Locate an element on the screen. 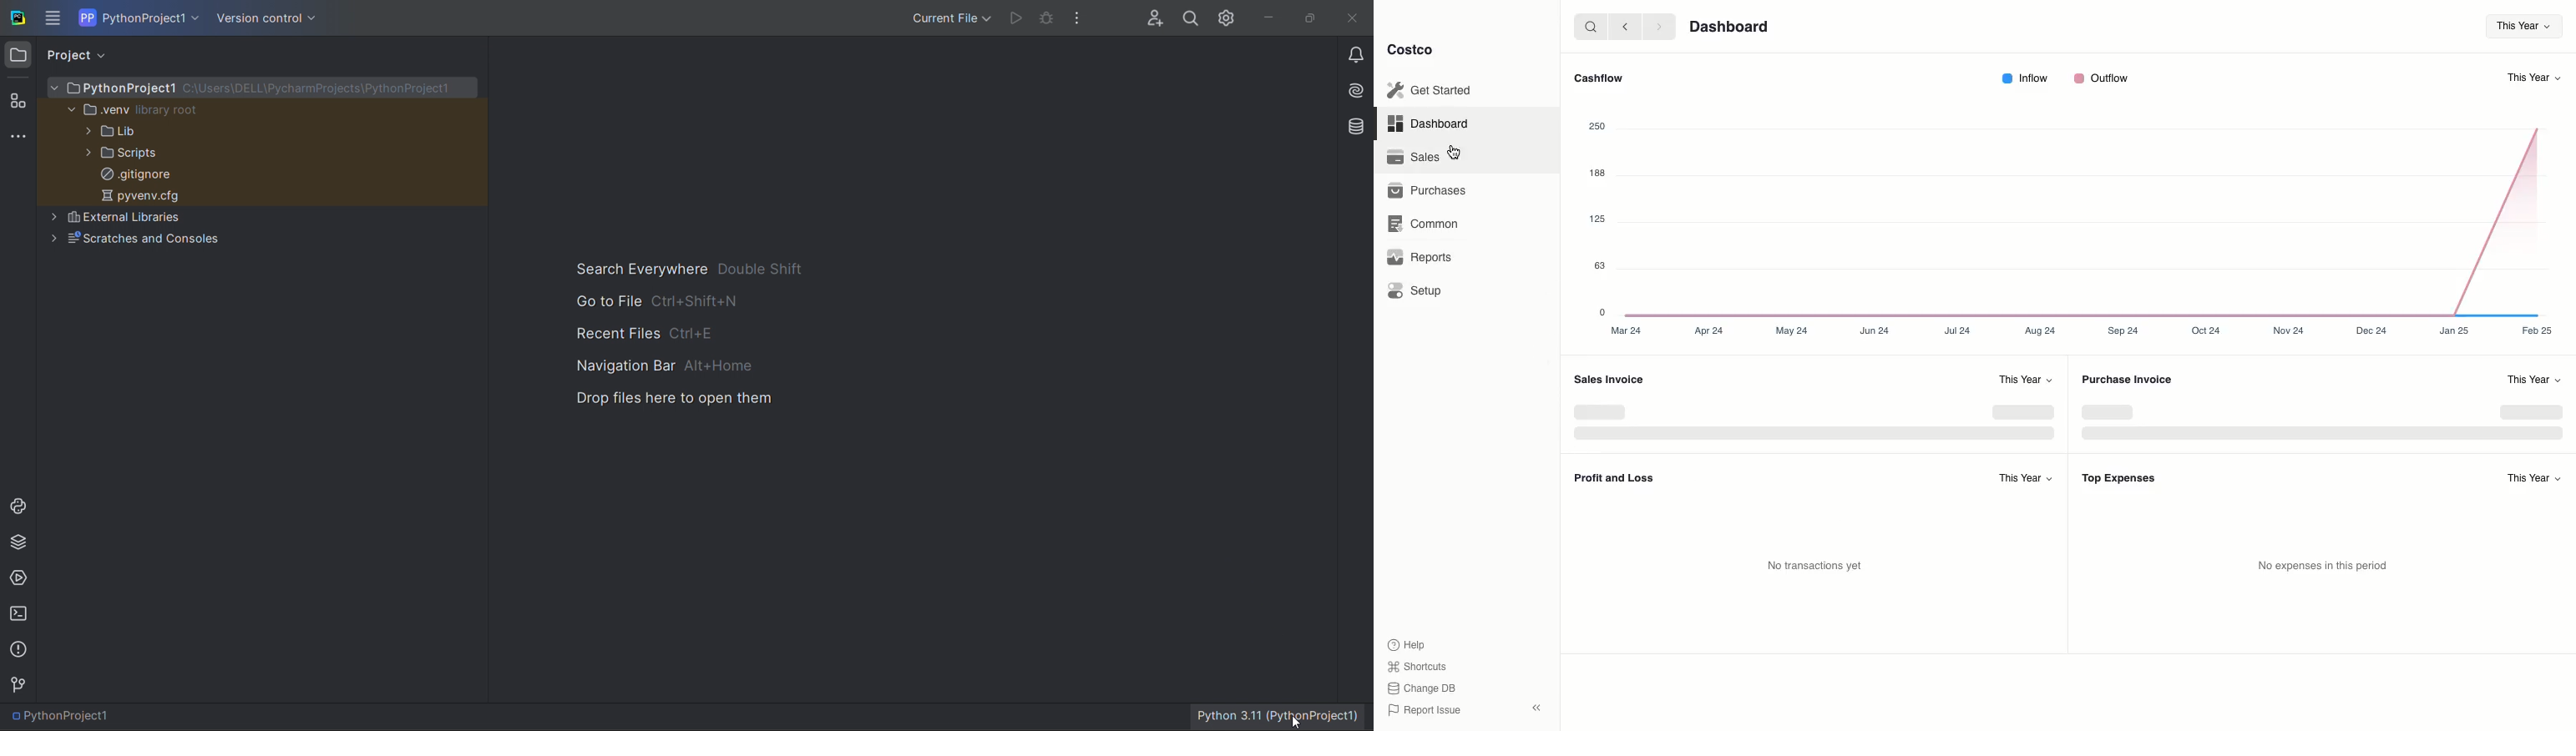  Profit and Loss is located at coordinates (1614, 479).